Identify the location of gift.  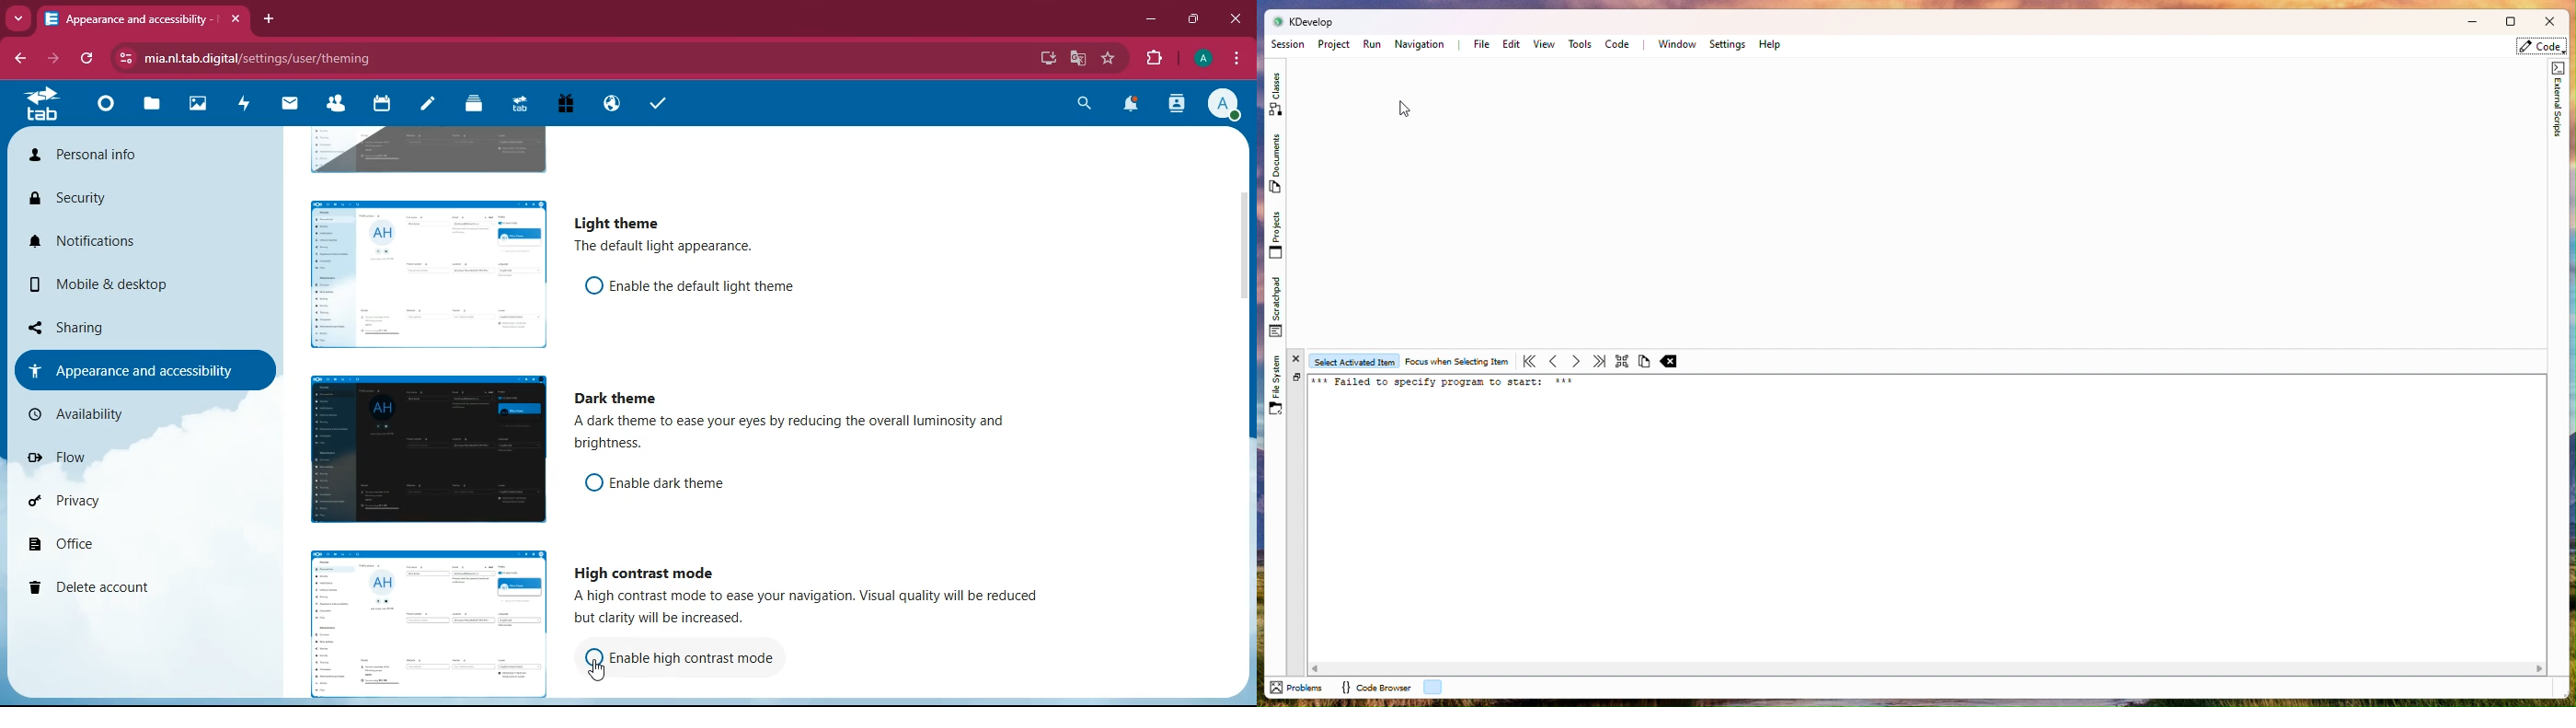
(561, 105).